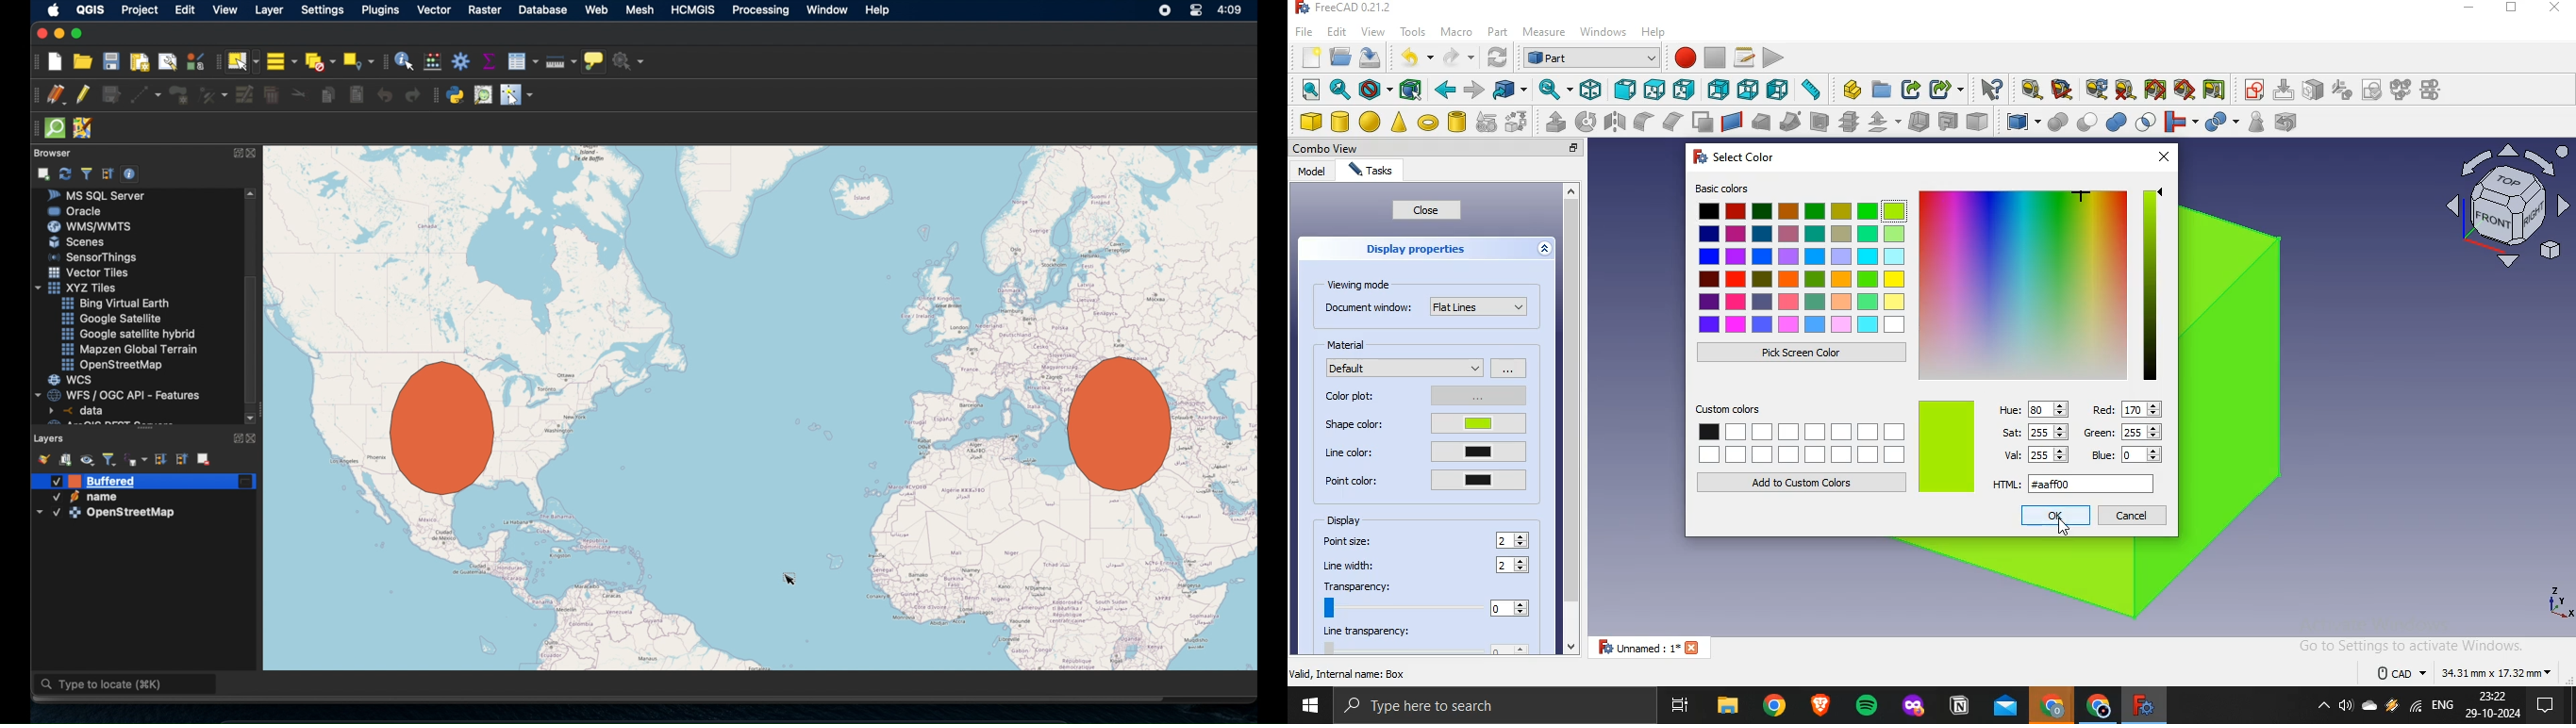  What do you see at coordinates (1371, 122) in the screenshot?
I see `sphere` at bounding box center [1371, 122].